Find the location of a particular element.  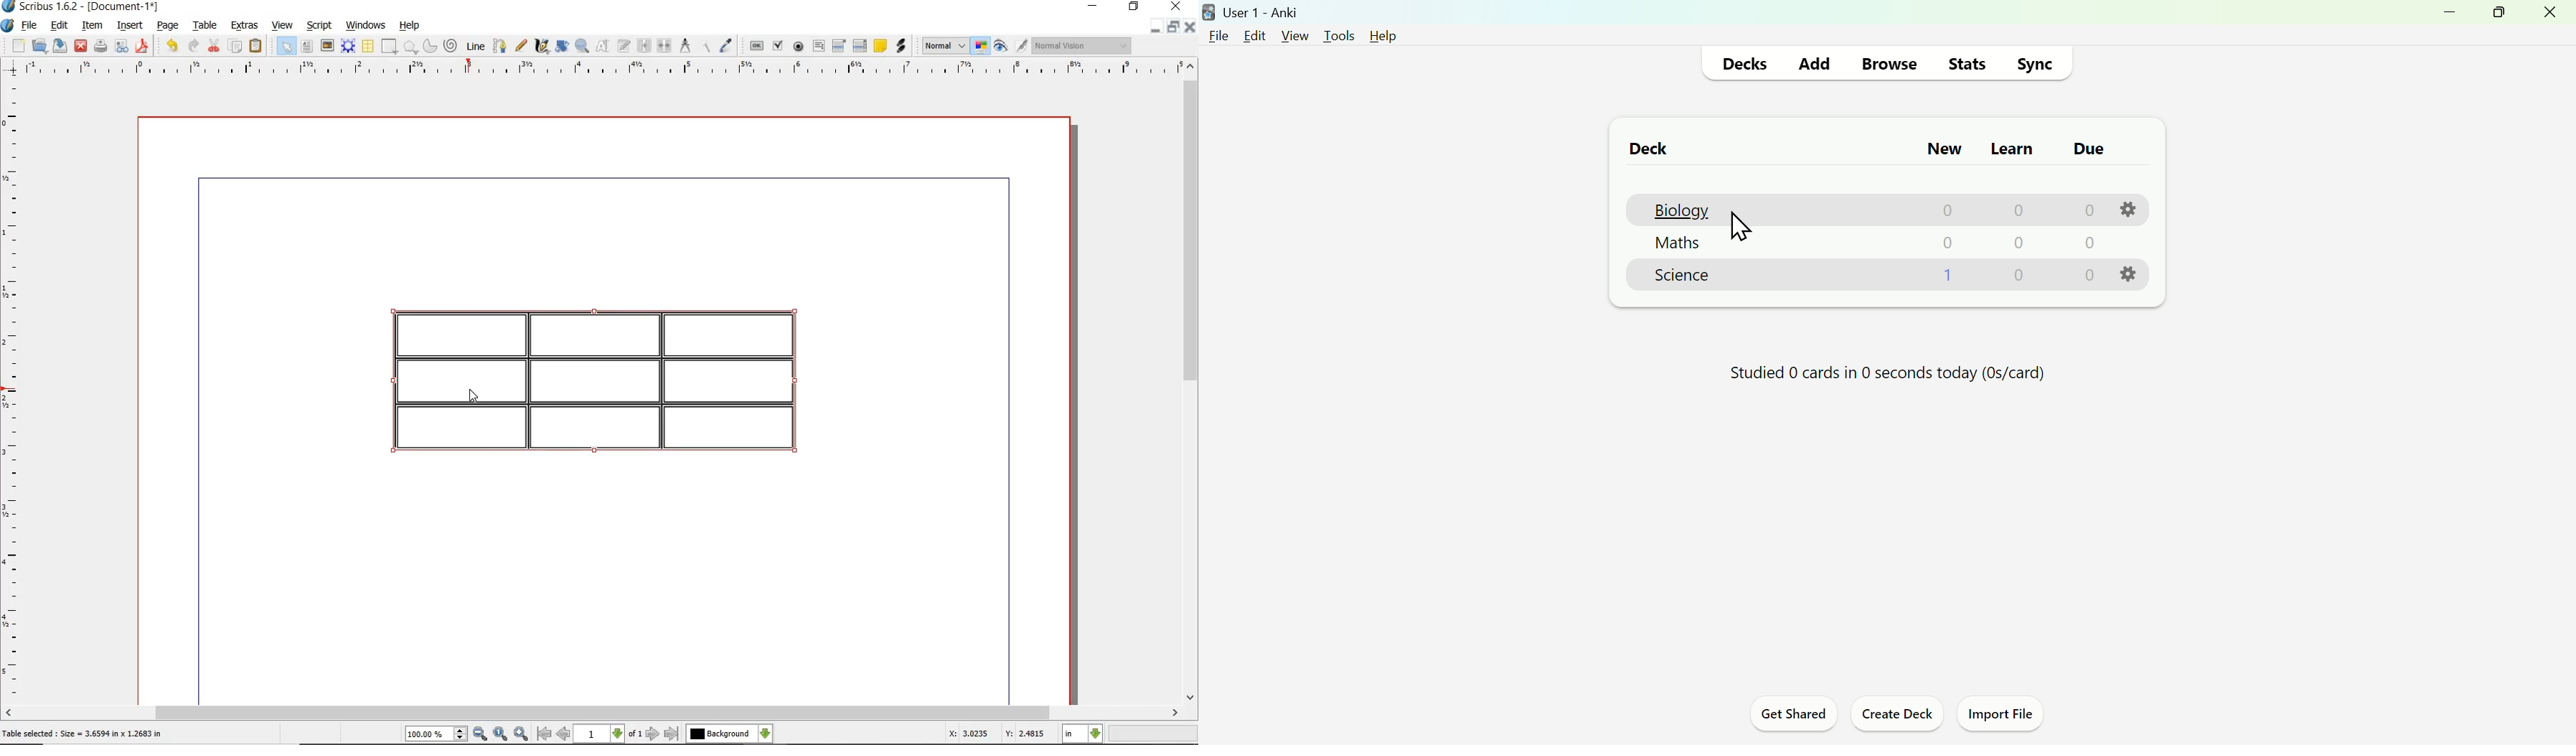

Biology is located at coordinates (1679, 210).